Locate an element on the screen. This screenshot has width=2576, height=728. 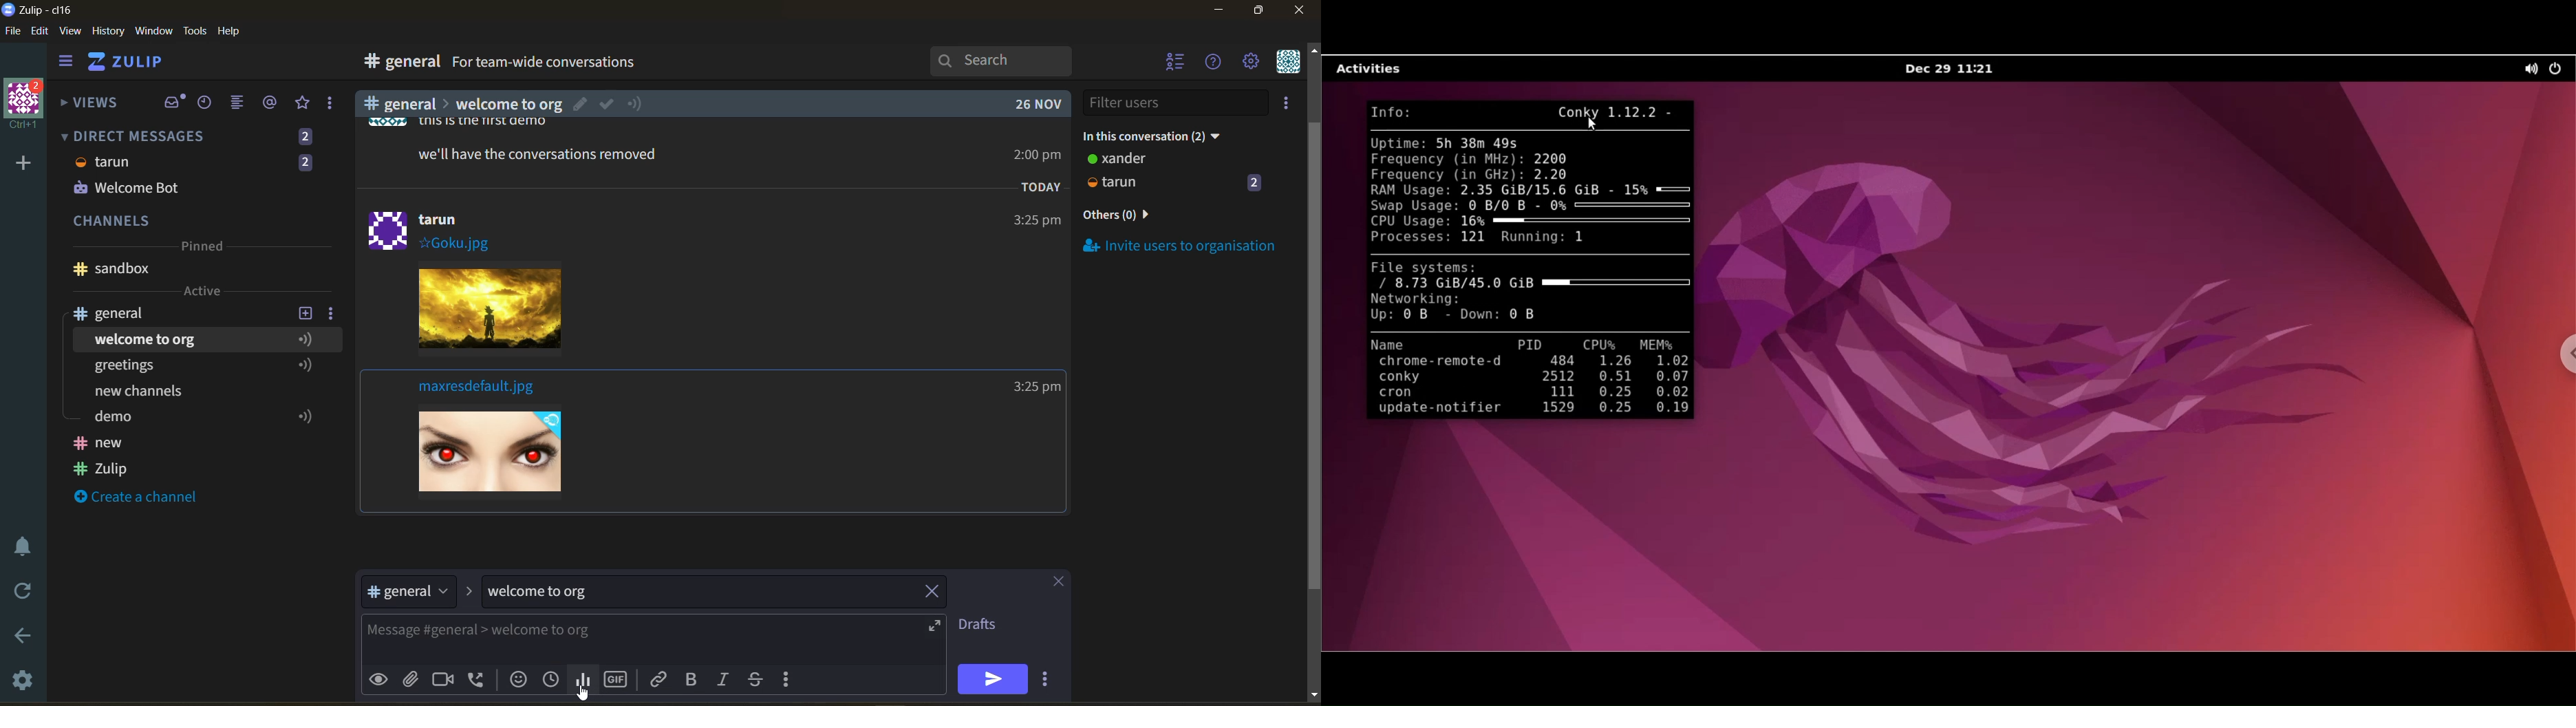
channel name is located at coordinates (119, 313).